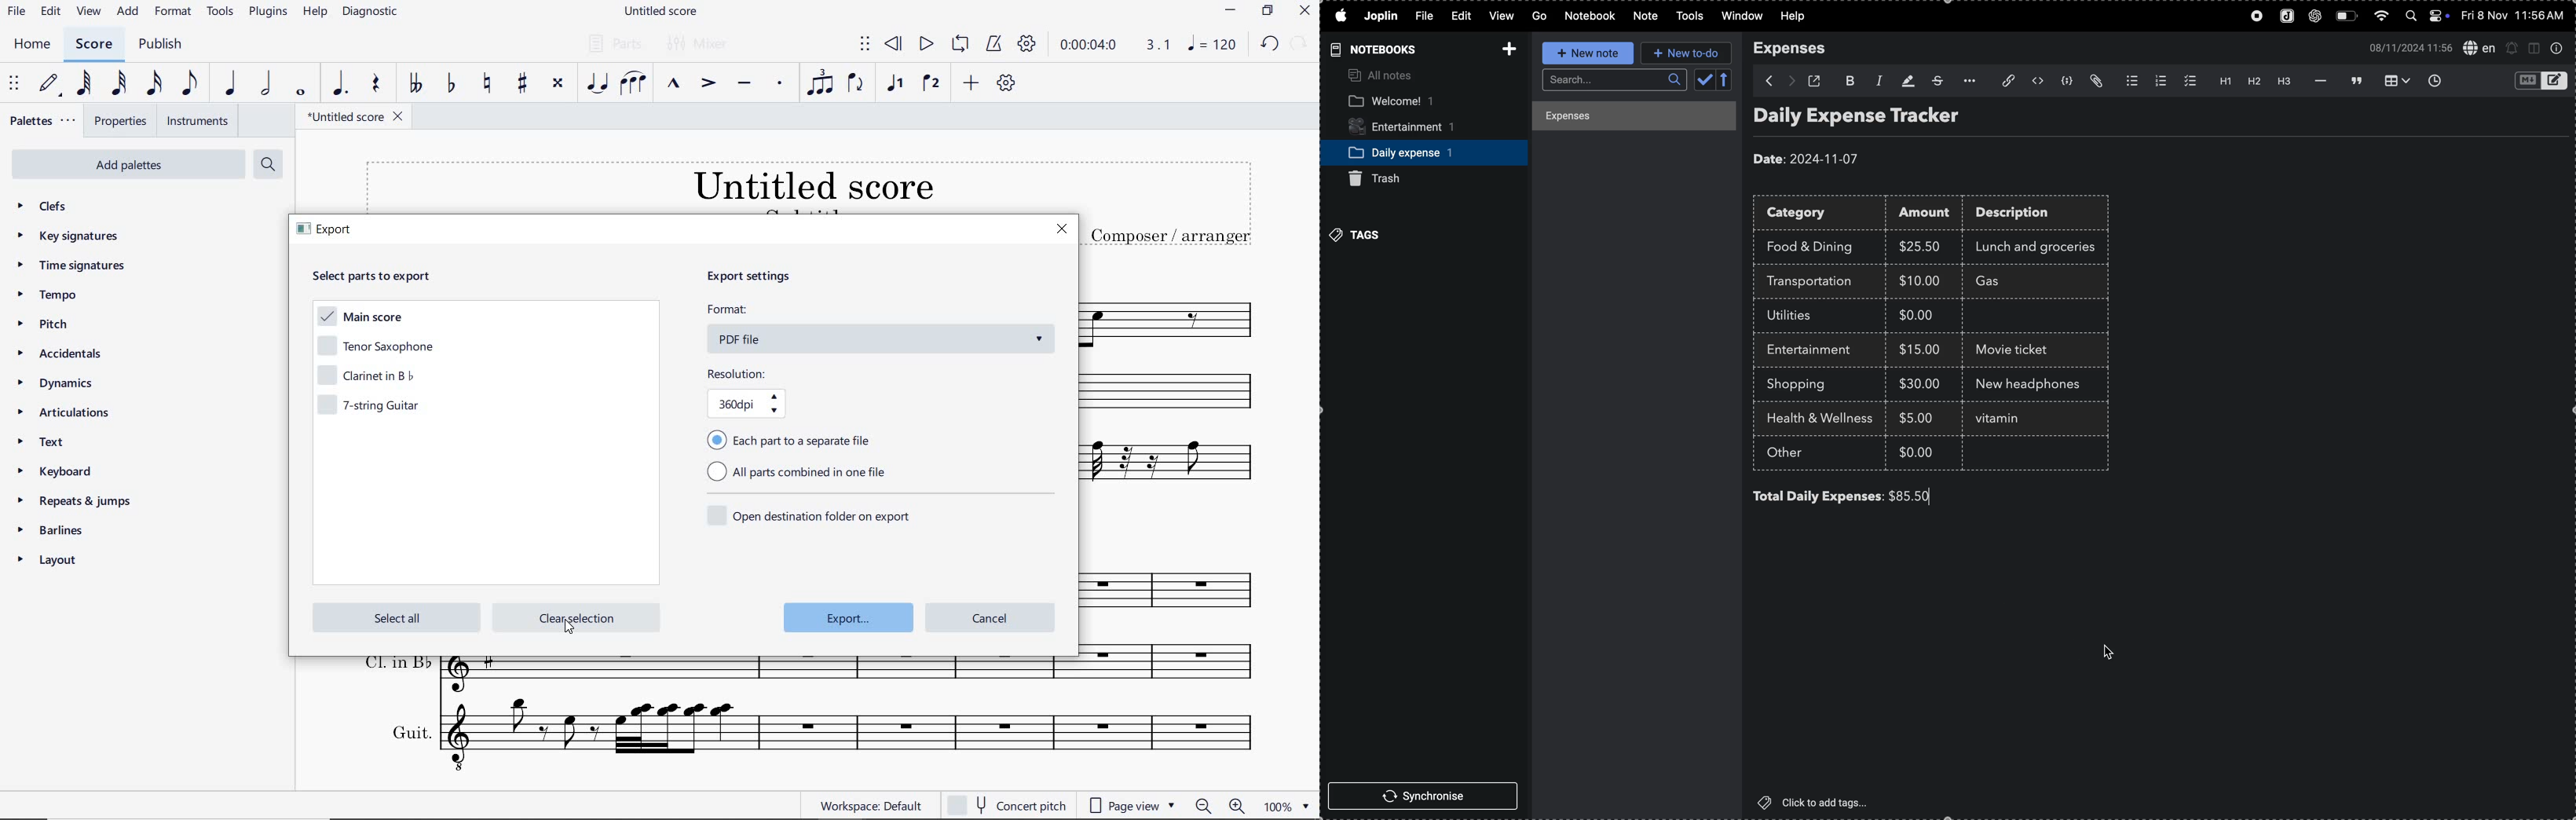  What do you see at coordinates (2434, 80) in the screenshot?
I see `insert time` at bounding box center [2434, 80].